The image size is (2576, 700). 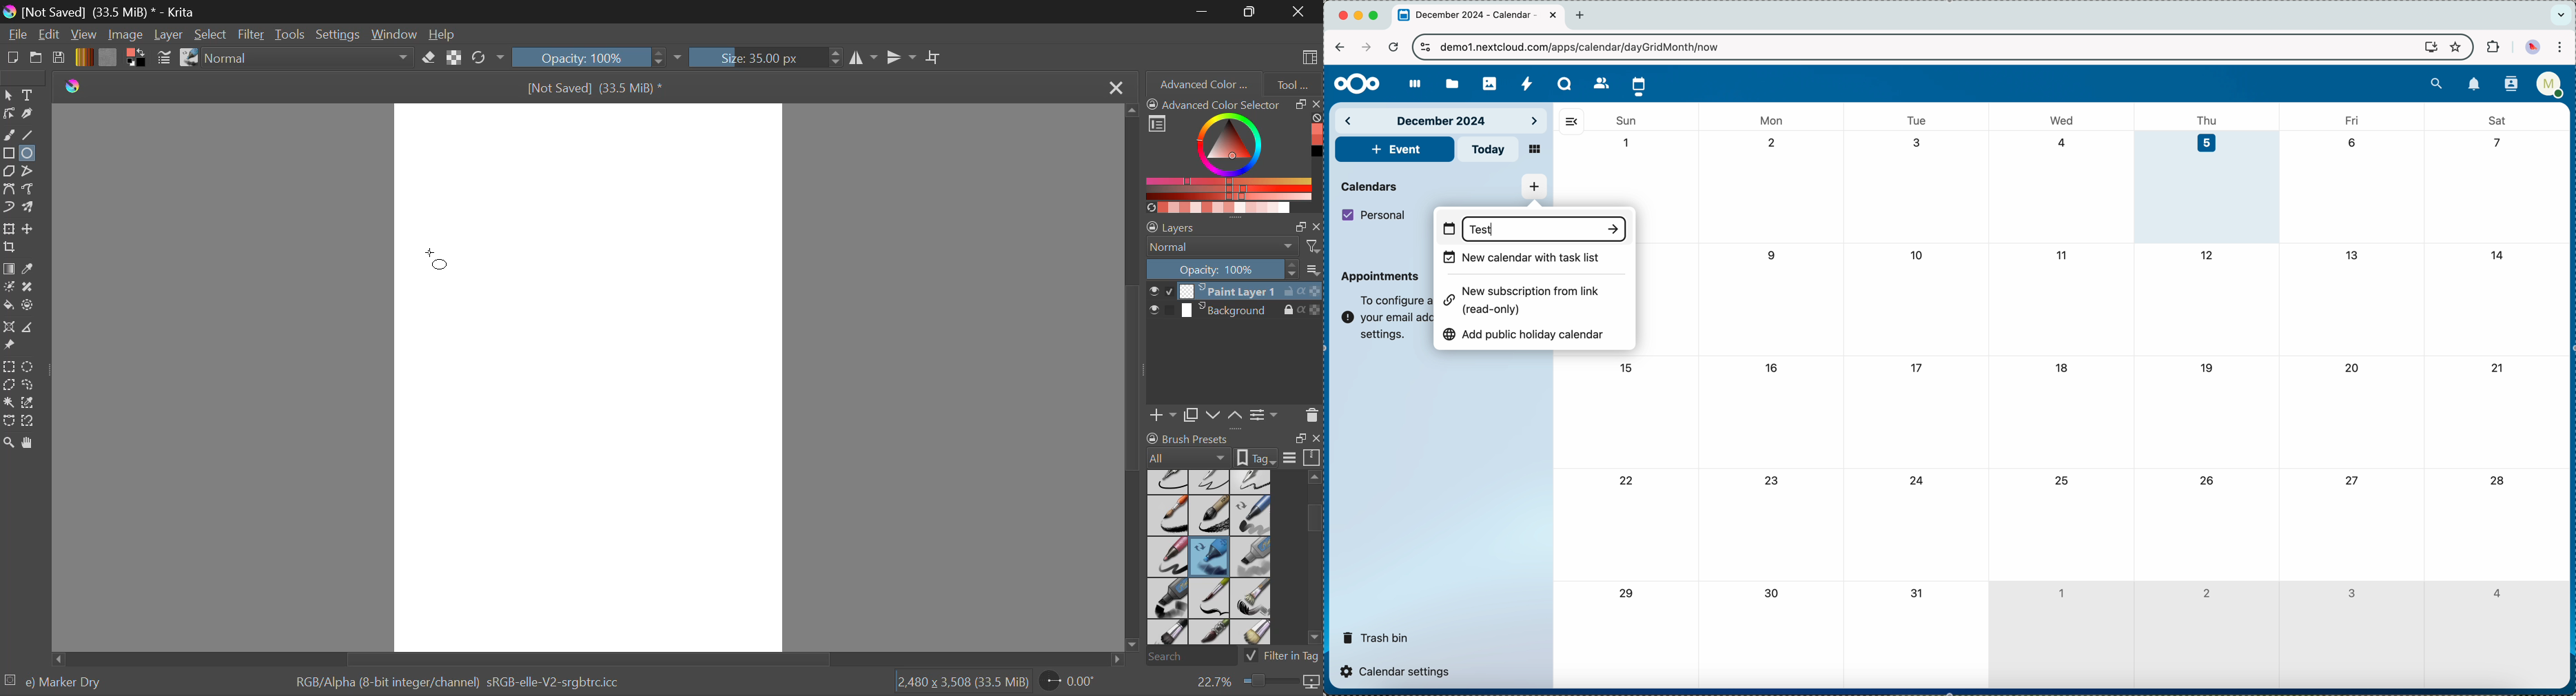 I want to click on Freehand Path Tool, so click(x=28, y=188).